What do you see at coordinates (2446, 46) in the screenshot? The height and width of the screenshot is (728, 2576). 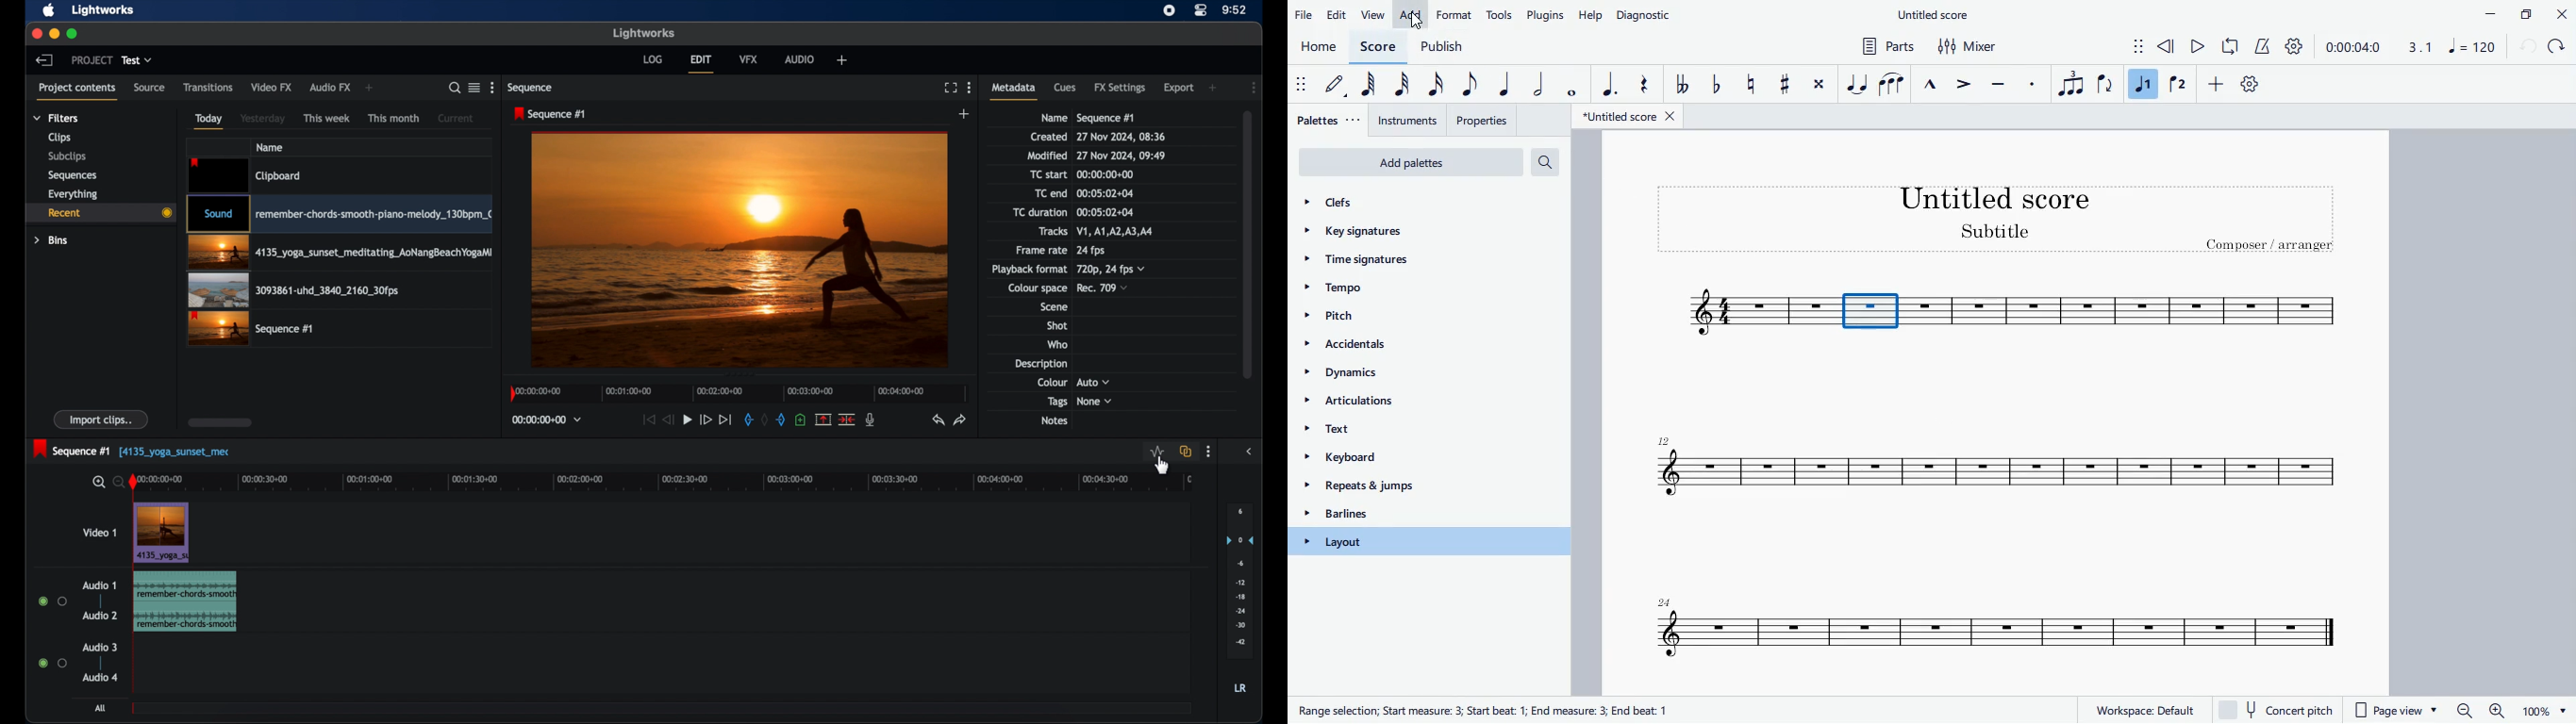 I see `scale` at bounding box center [2446, 46].